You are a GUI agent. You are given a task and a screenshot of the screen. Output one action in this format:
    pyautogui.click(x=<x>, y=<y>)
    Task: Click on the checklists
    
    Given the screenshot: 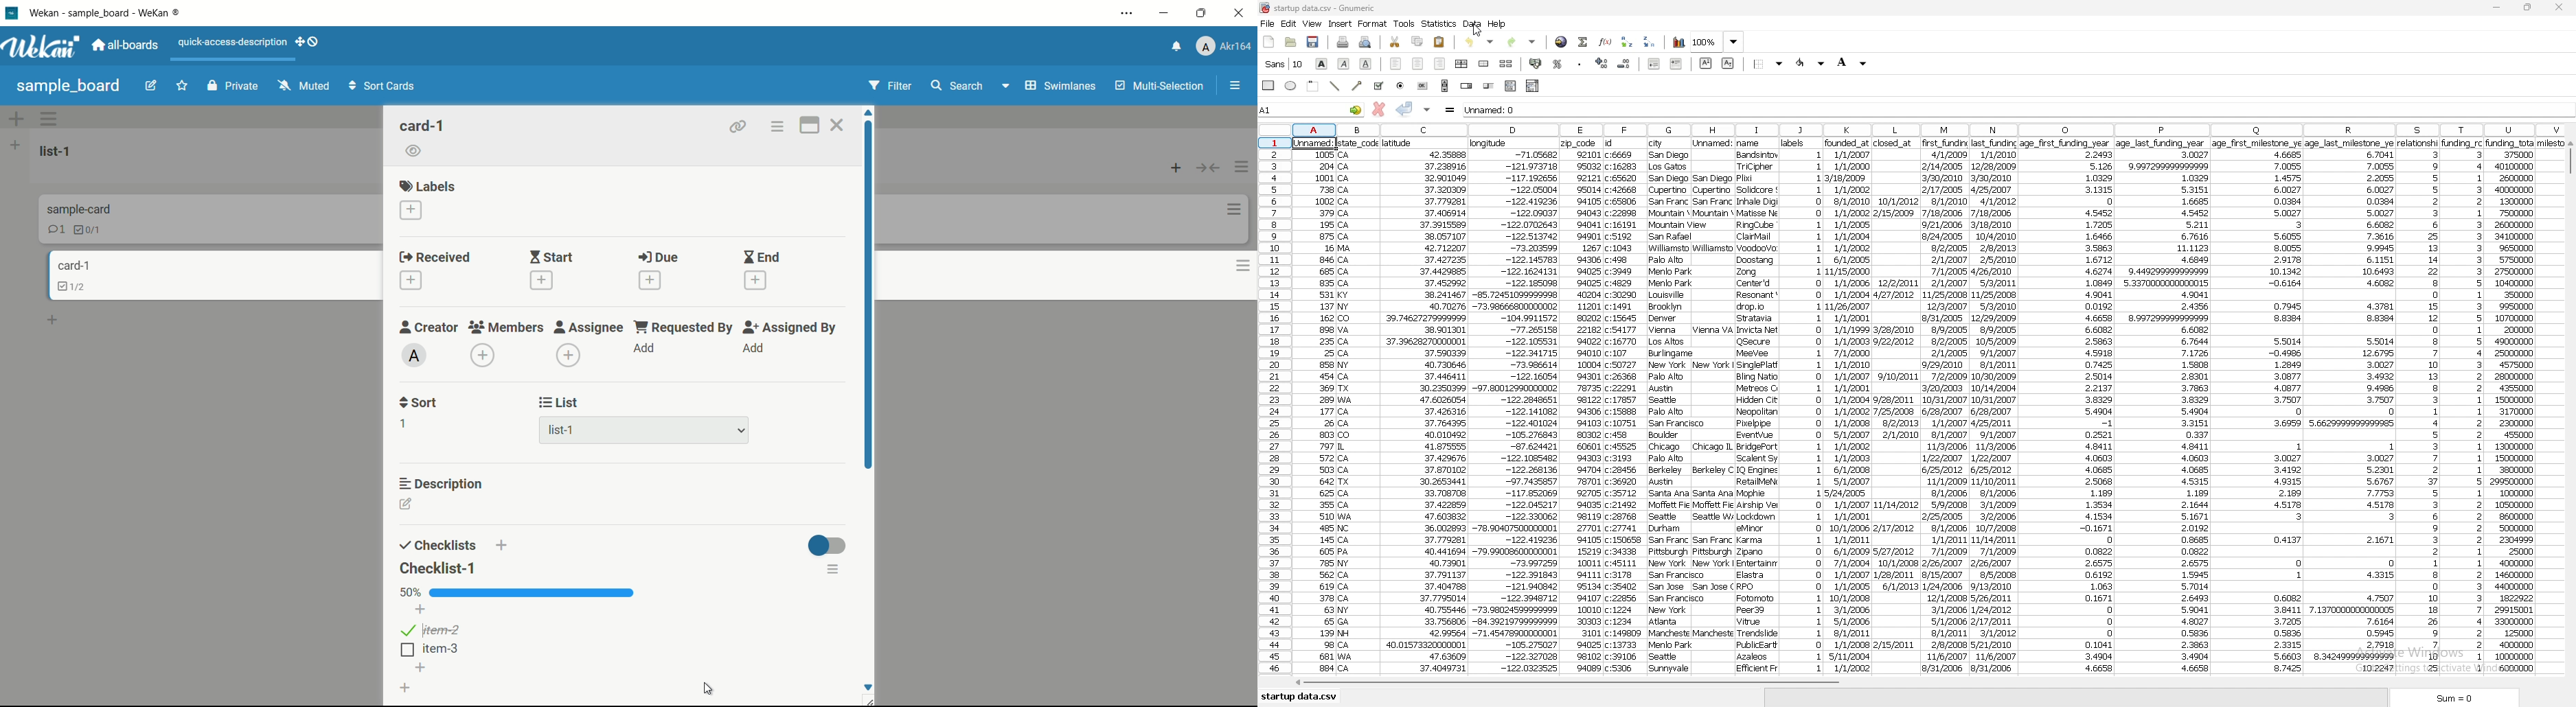 What is the action you would take?
    pyautogui.click(x=436, y=545)
    